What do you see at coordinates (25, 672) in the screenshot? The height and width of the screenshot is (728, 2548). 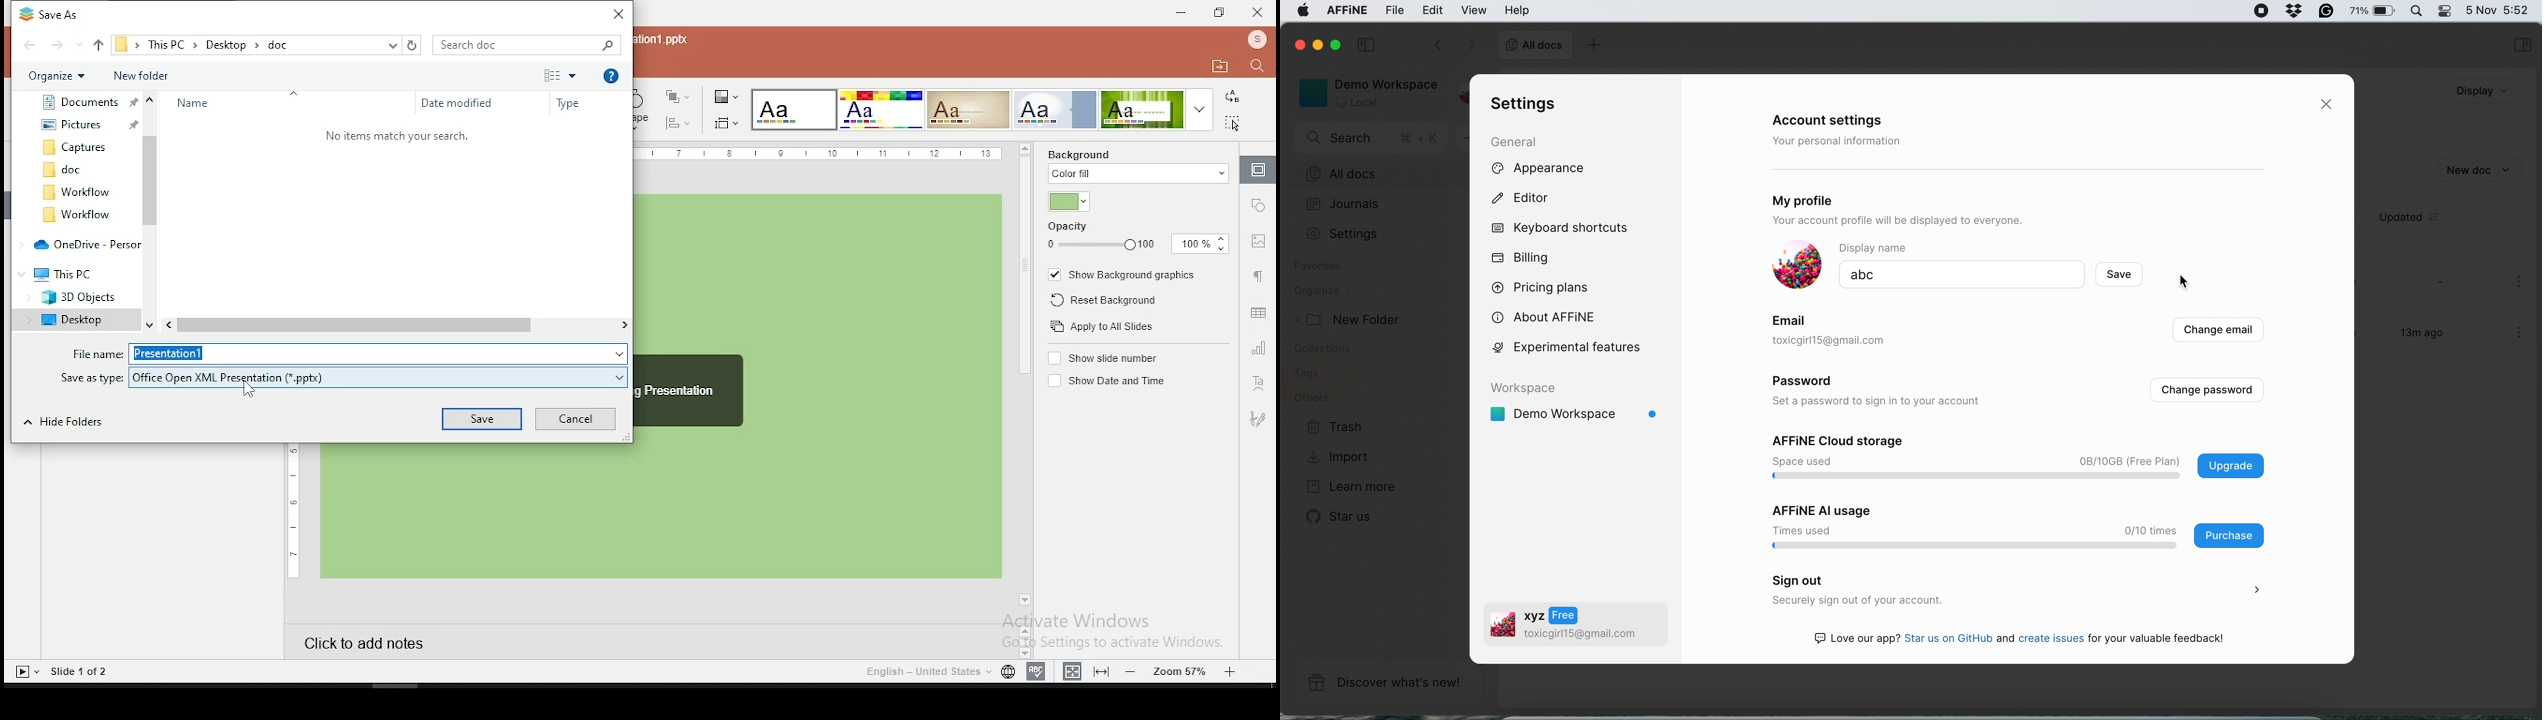 I see `start slide show` at bounding box center [25, 672].